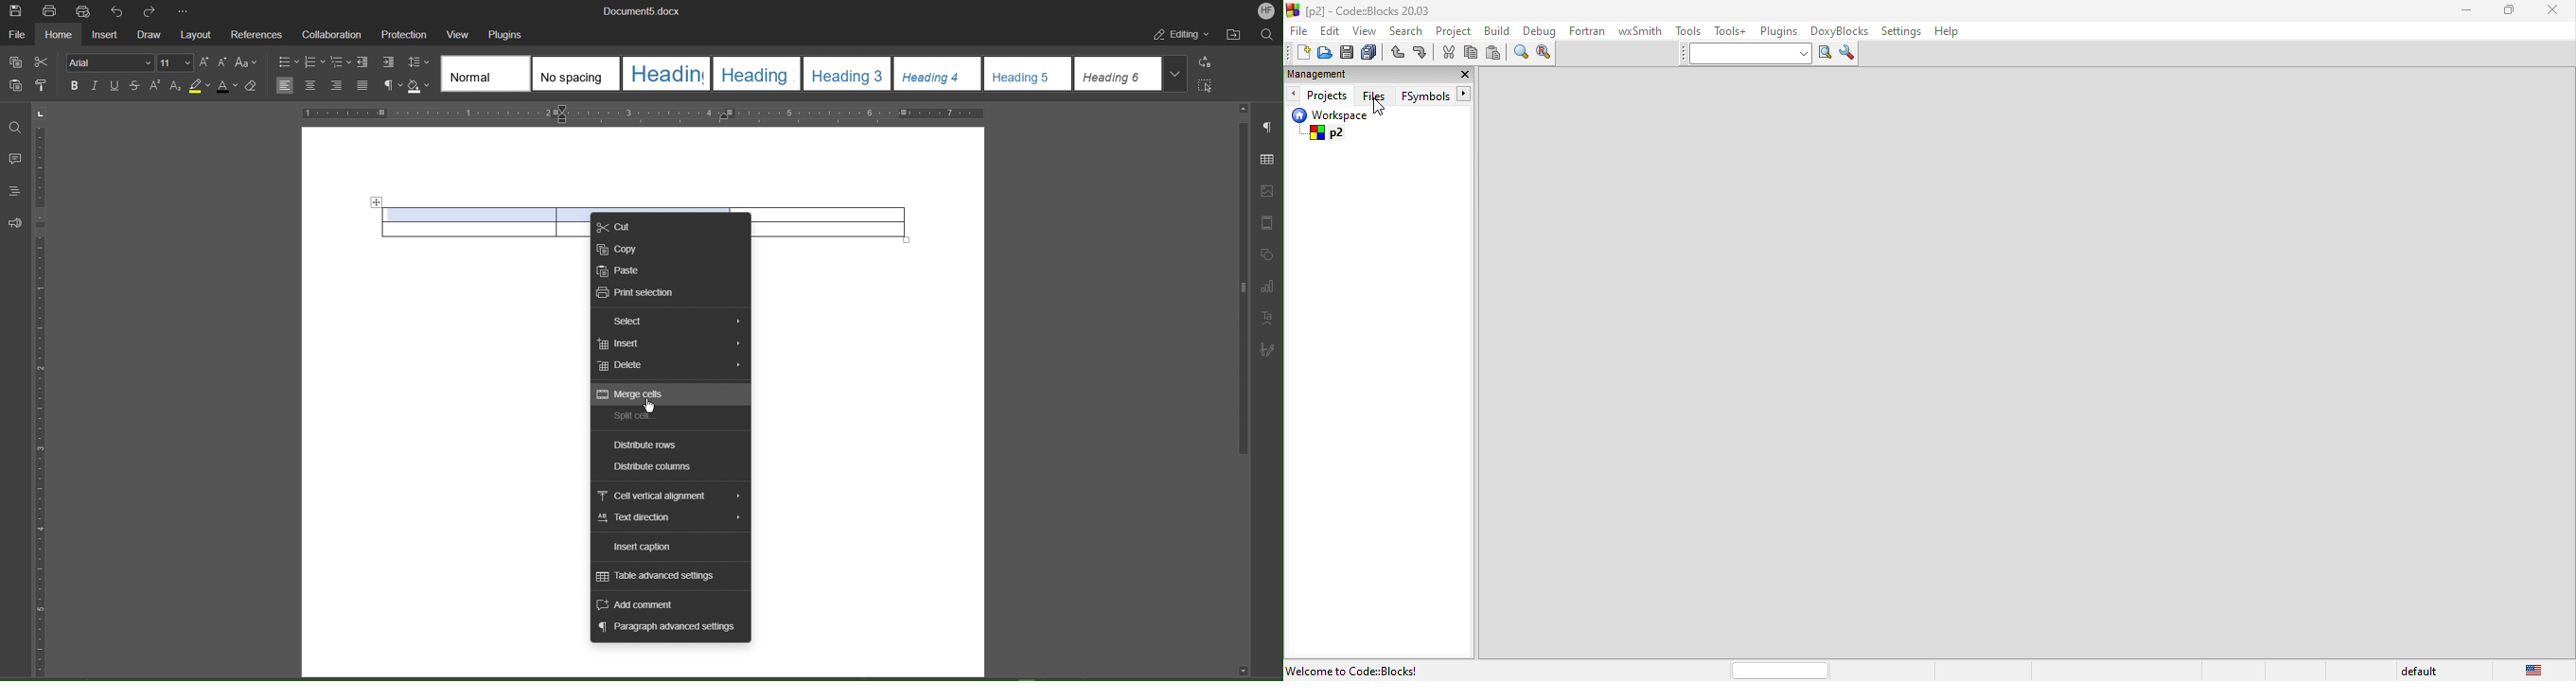 The image size is (2576, 700). I want to click on Text direction, so click(658, 523).